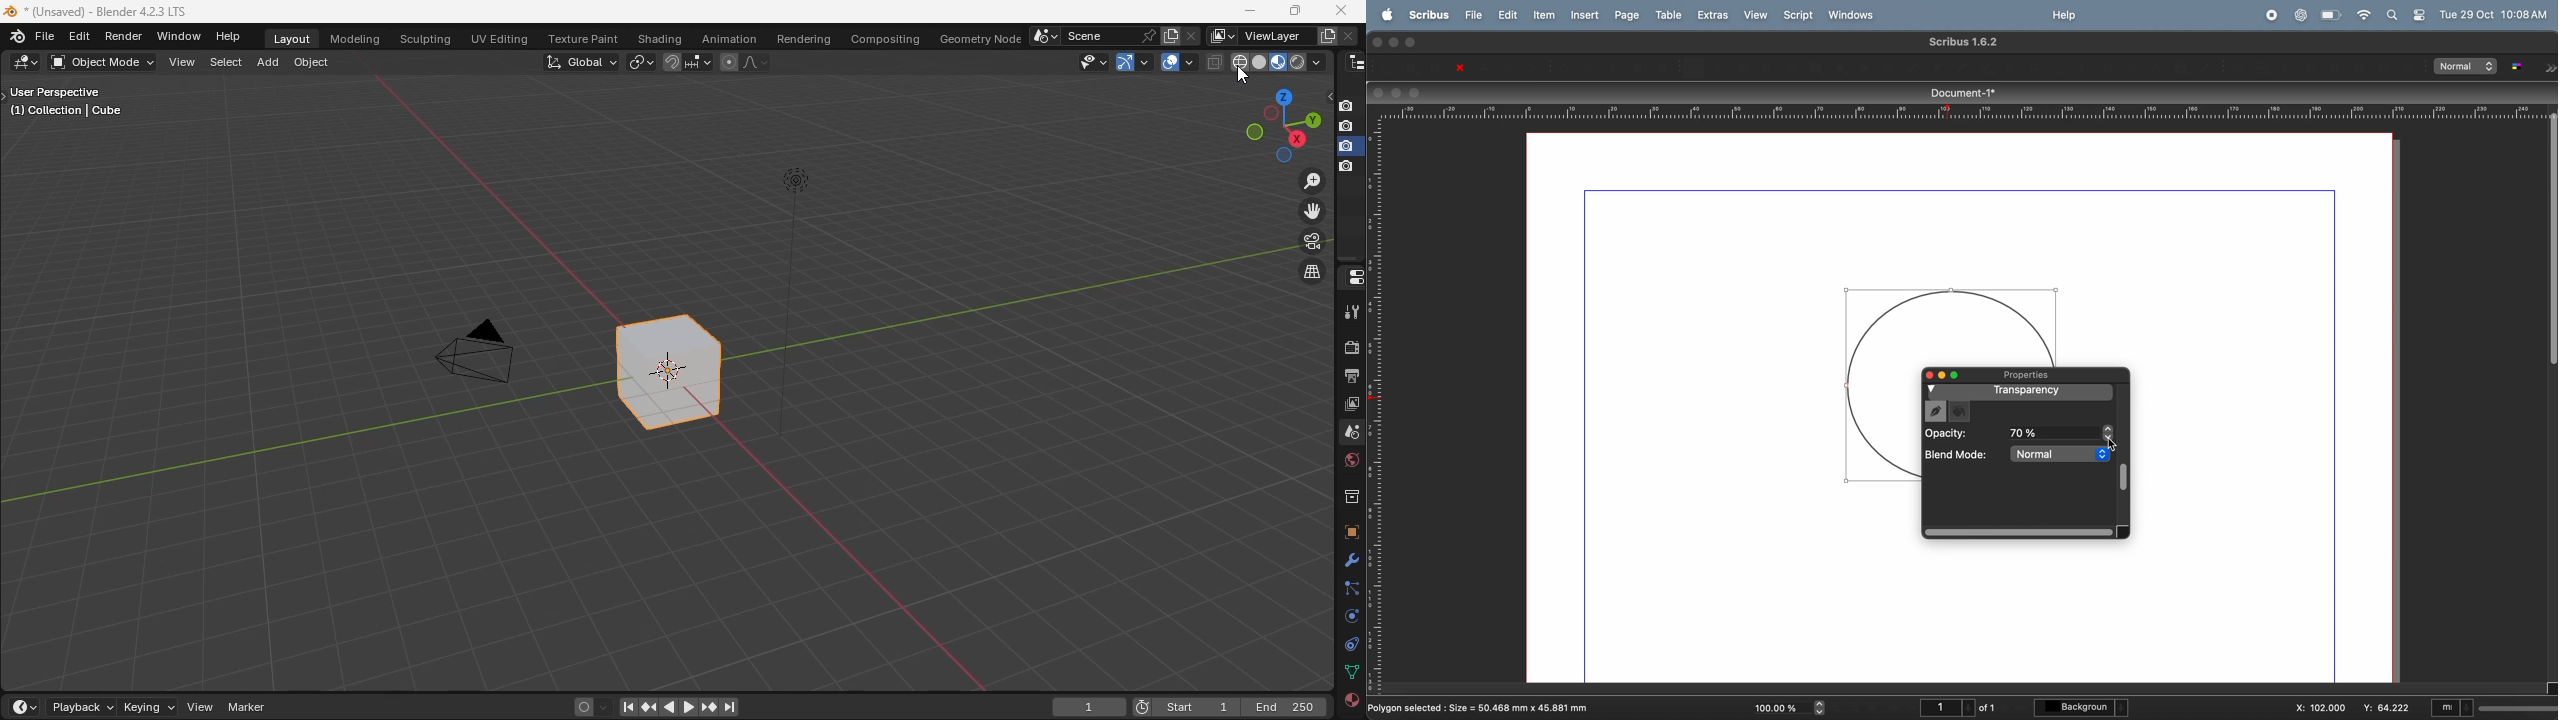 The width and height of the screenshot is (2576, 728). I want to click on scene, so click(1094, 36).